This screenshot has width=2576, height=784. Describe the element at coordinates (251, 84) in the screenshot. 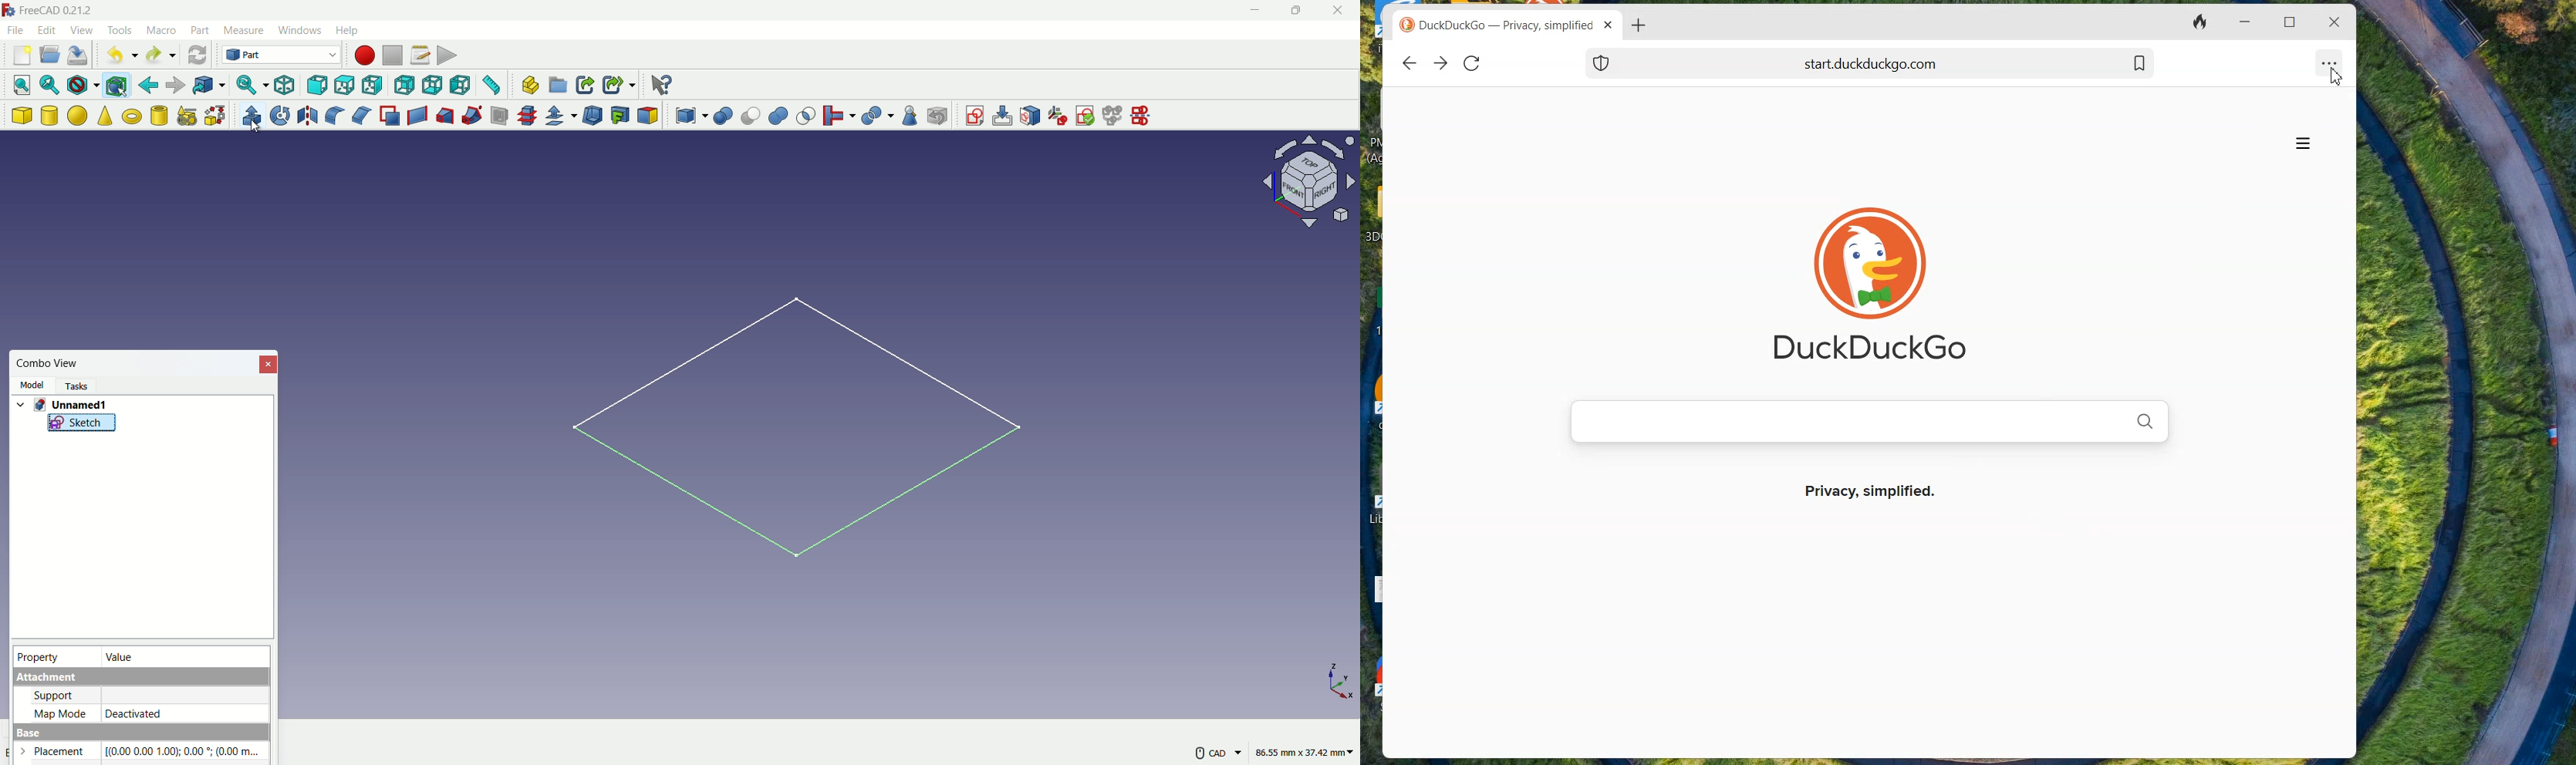

I see `sync view` at that location.